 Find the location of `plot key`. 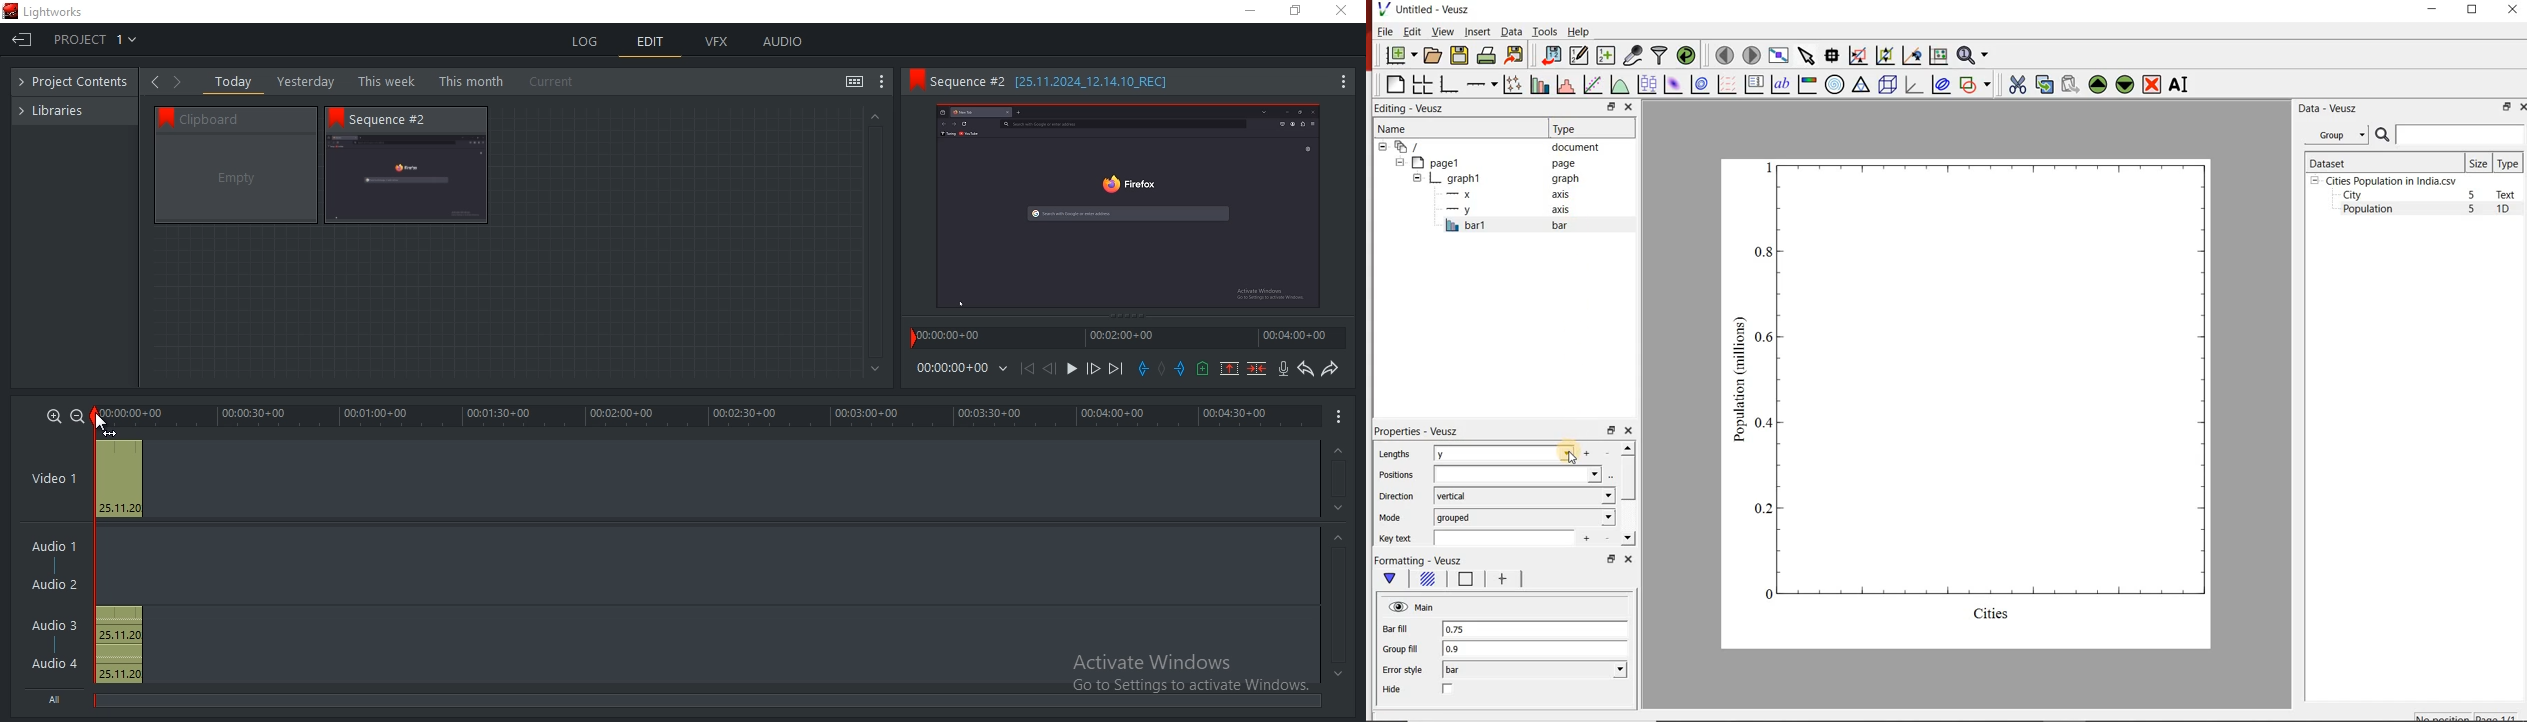

plot key is located at coordinates (1753, 84).